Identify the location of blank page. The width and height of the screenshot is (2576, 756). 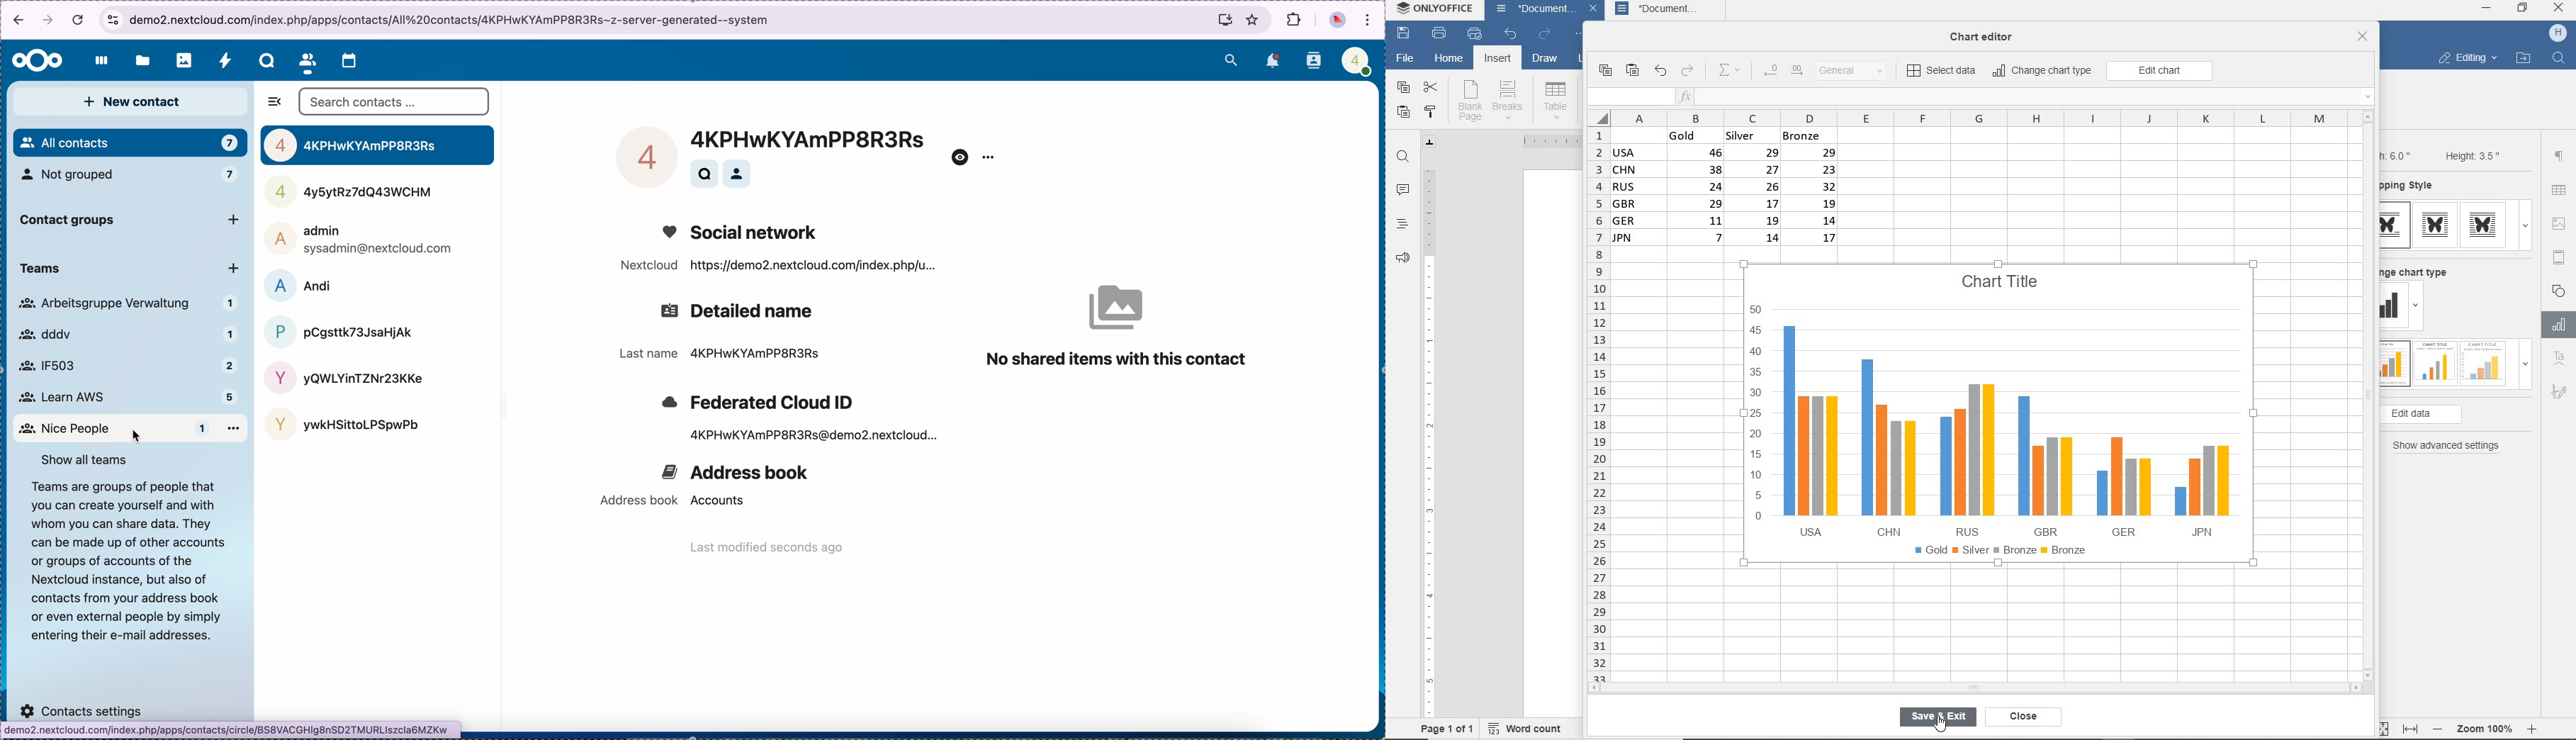
(1470, 101).